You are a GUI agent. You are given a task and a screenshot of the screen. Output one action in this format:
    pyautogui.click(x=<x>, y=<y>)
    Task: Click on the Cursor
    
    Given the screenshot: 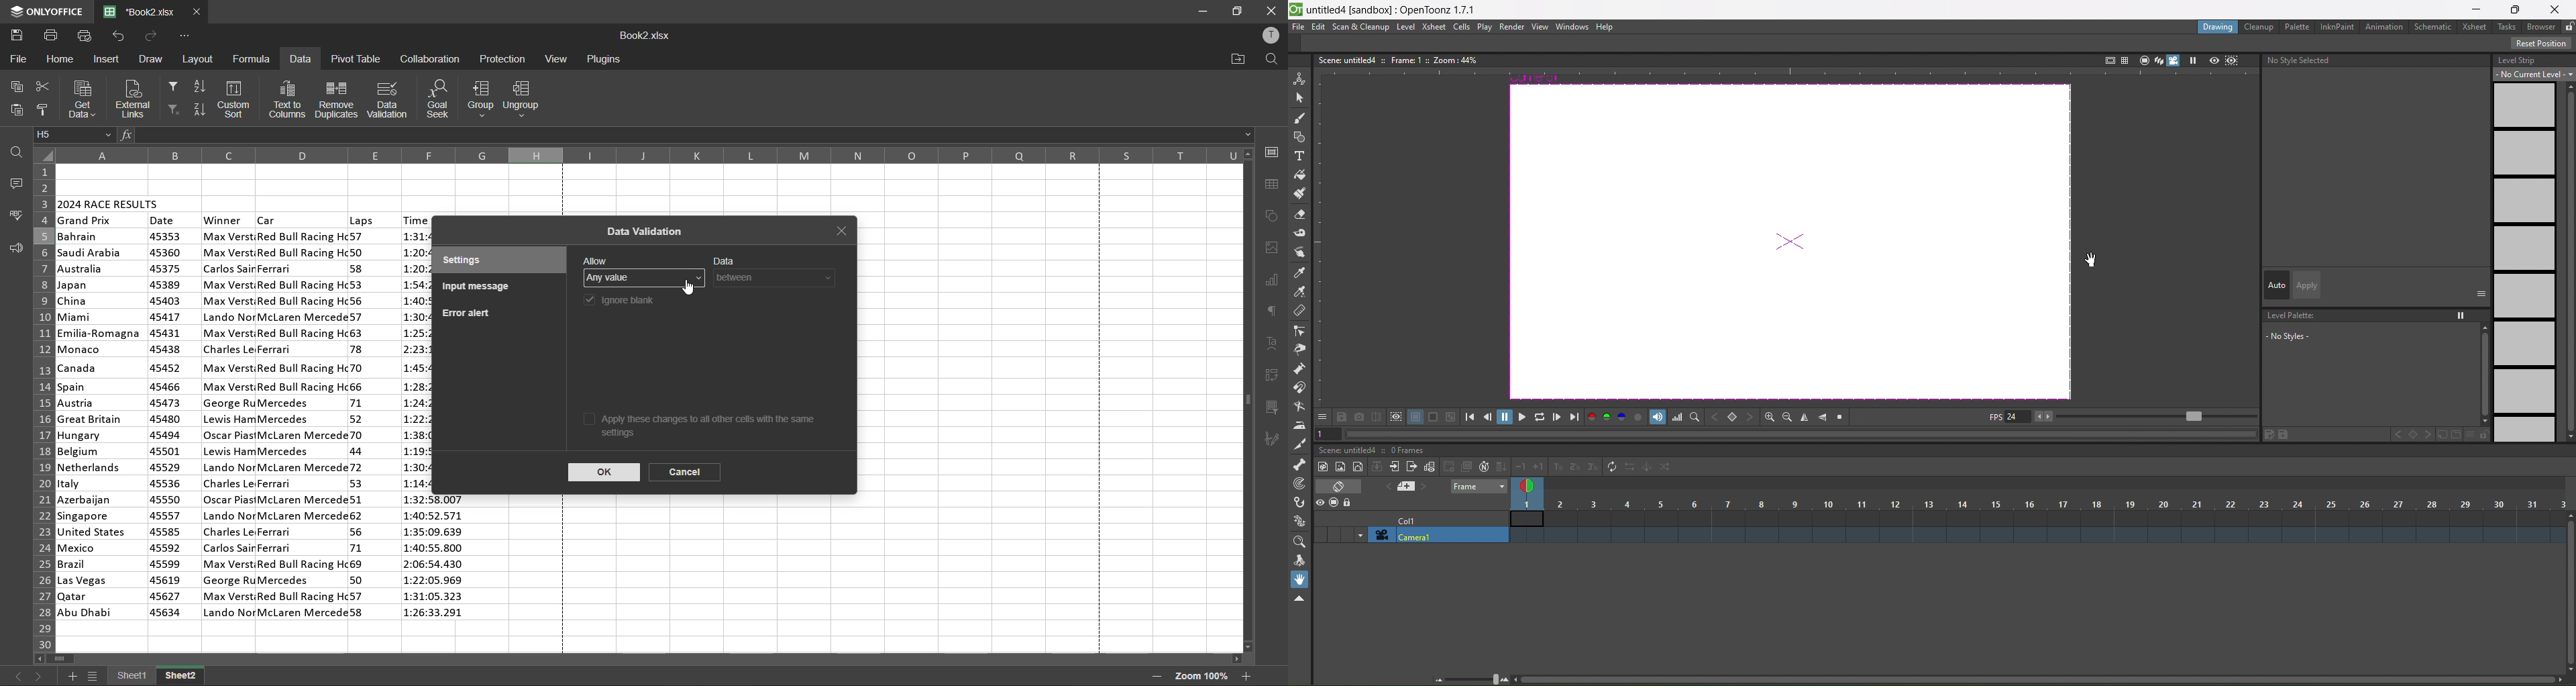 What is the action you would take?
    pyautogui.click(x=2092, y=260)
    